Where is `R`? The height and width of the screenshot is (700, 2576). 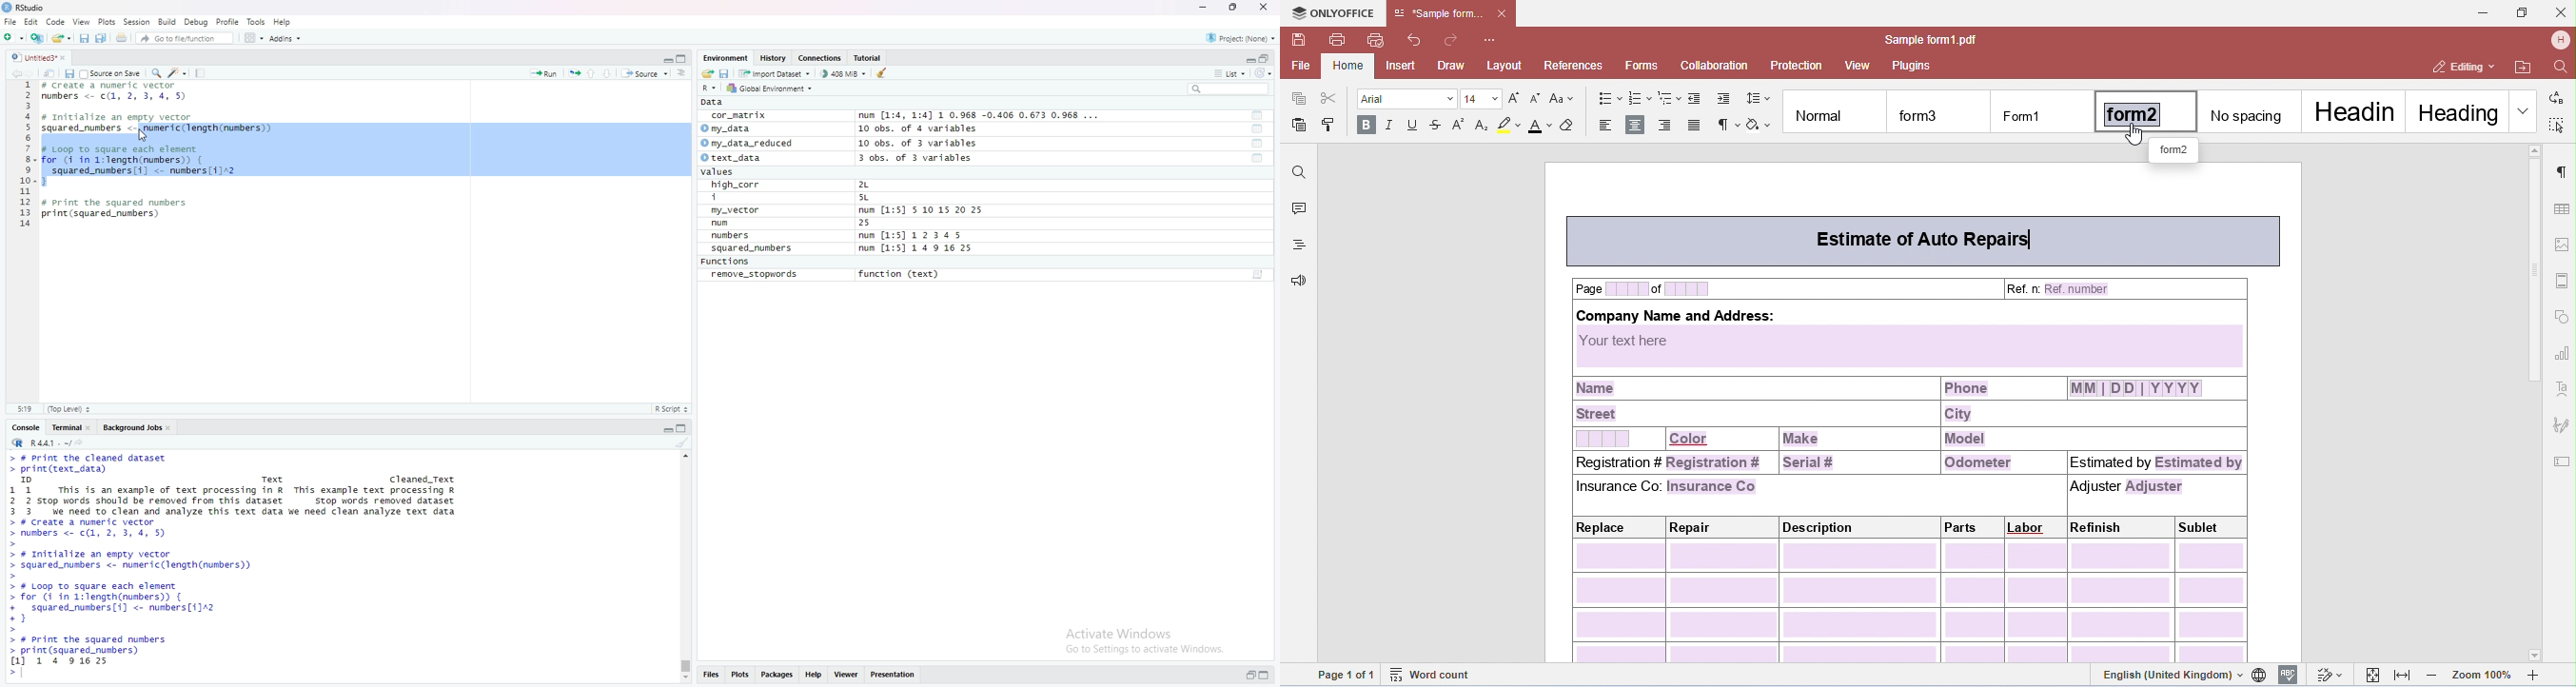 R is located at coordinates (711, 87).